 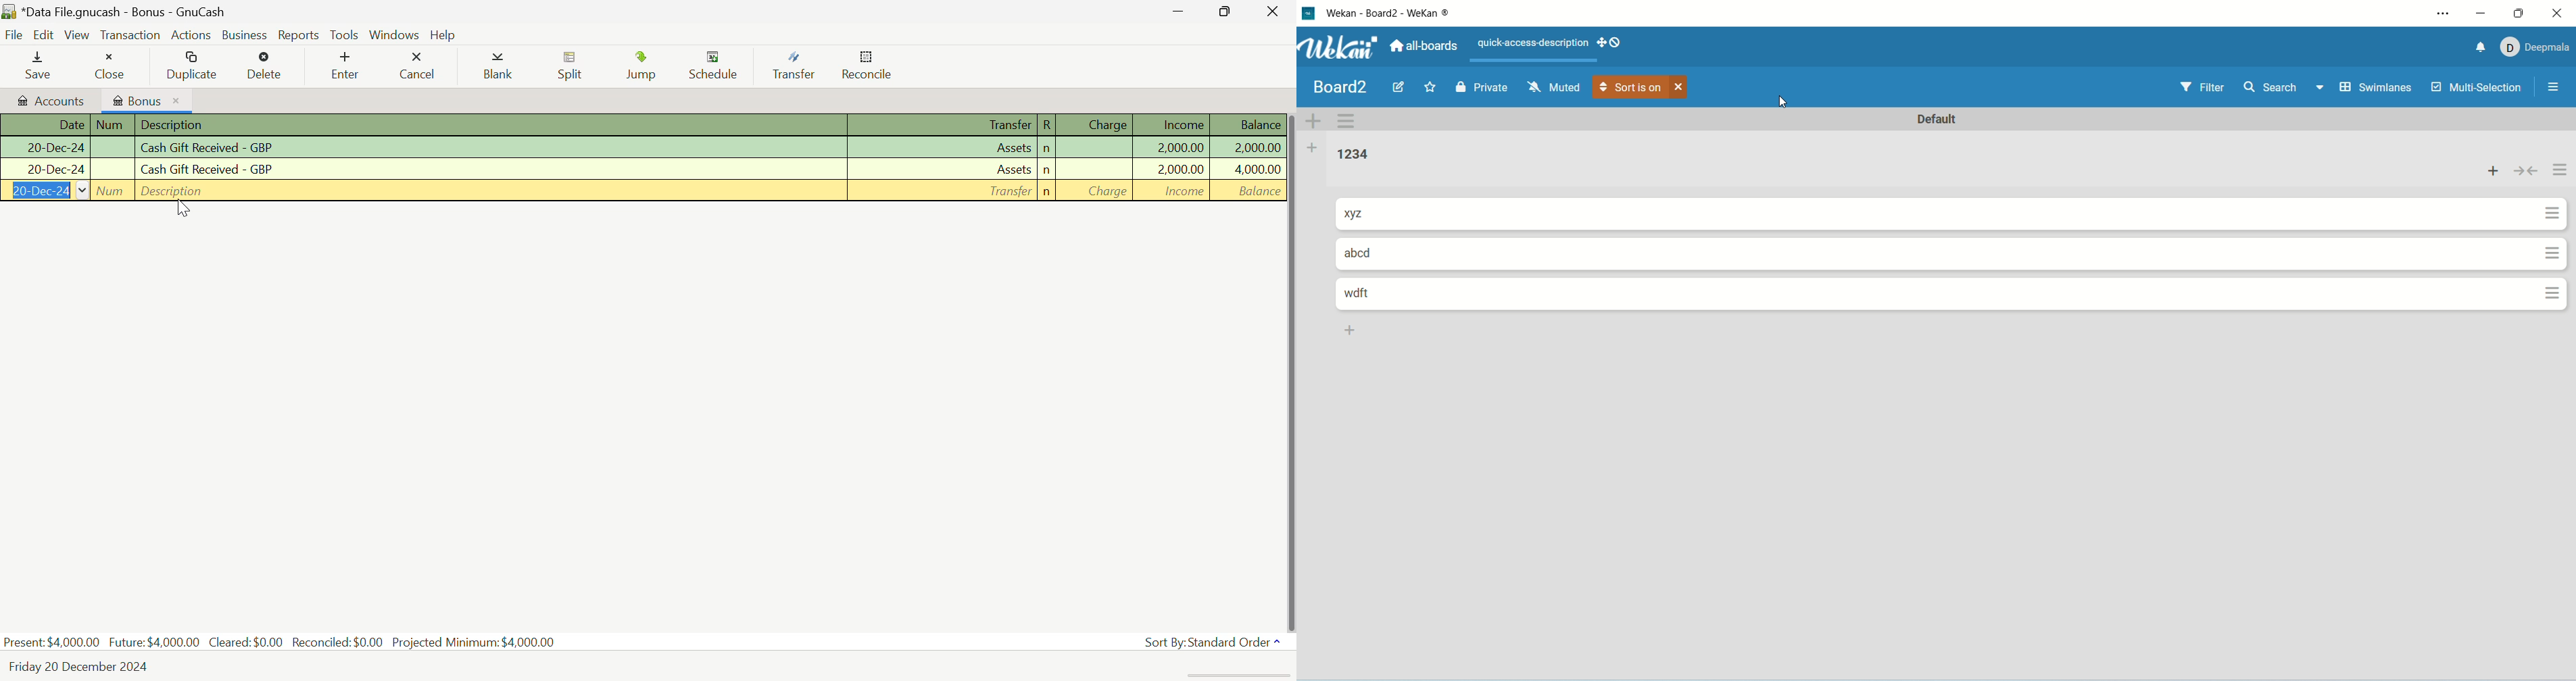 What do you see at coordinates (799, 66) in the screenshot?
I see `Transfer` at bounding box center [799, 66].